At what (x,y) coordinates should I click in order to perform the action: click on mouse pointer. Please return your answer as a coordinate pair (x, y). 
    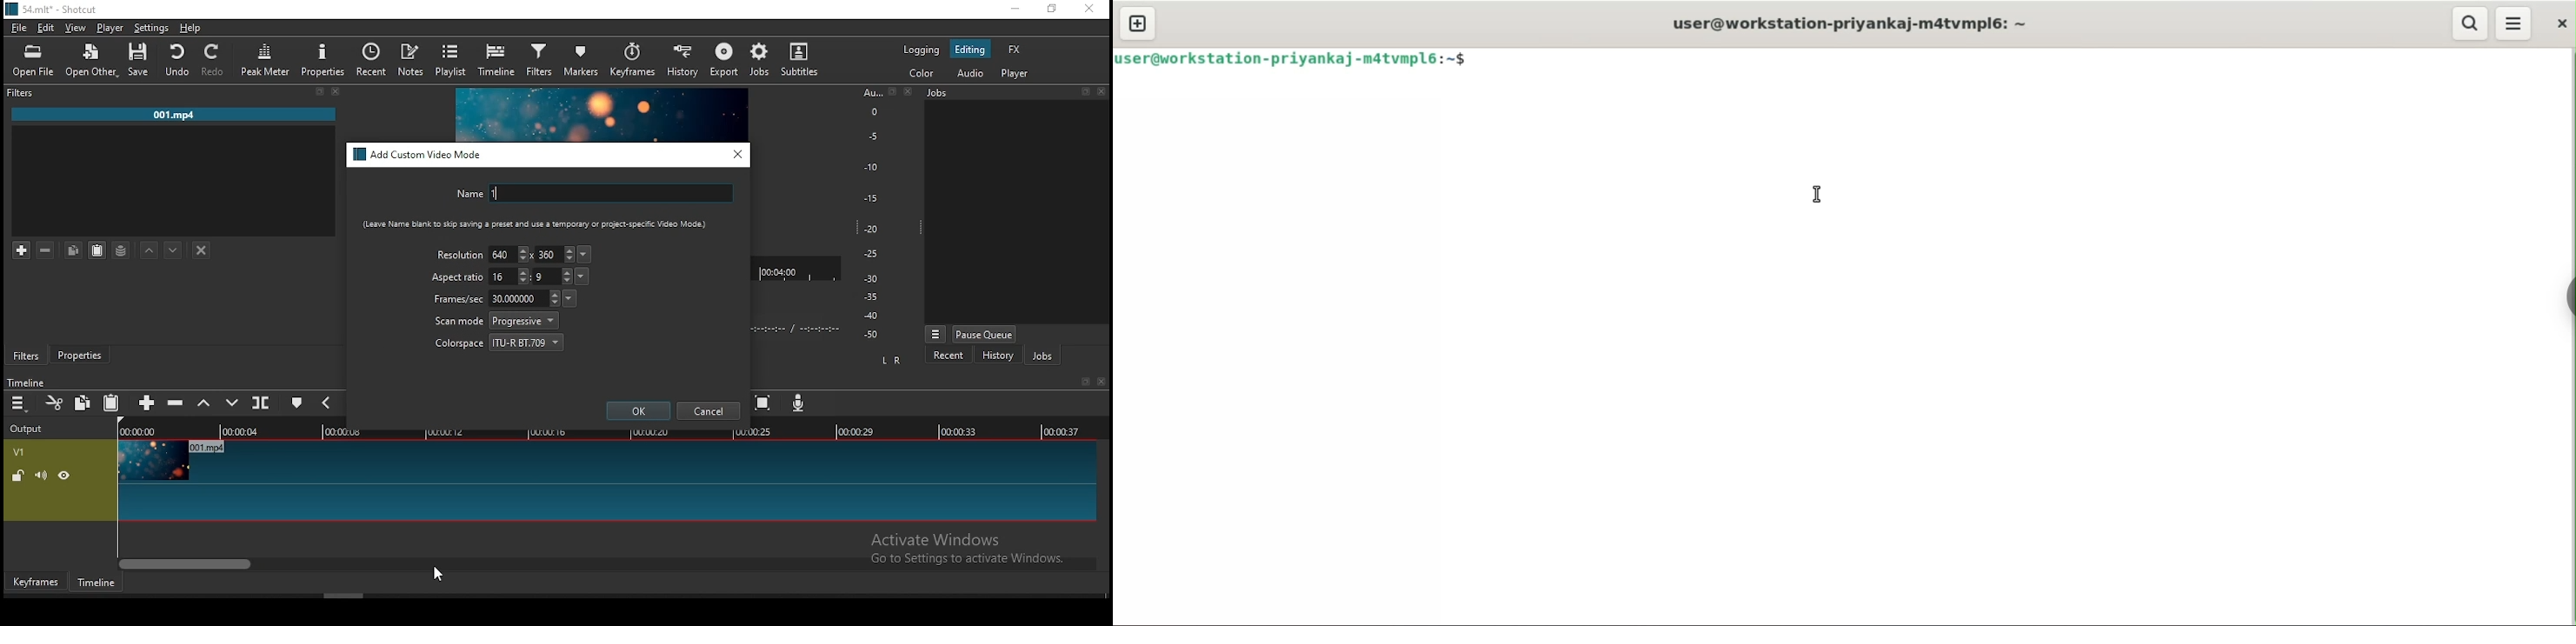
    Looking at the image, I should click on (435, 574).